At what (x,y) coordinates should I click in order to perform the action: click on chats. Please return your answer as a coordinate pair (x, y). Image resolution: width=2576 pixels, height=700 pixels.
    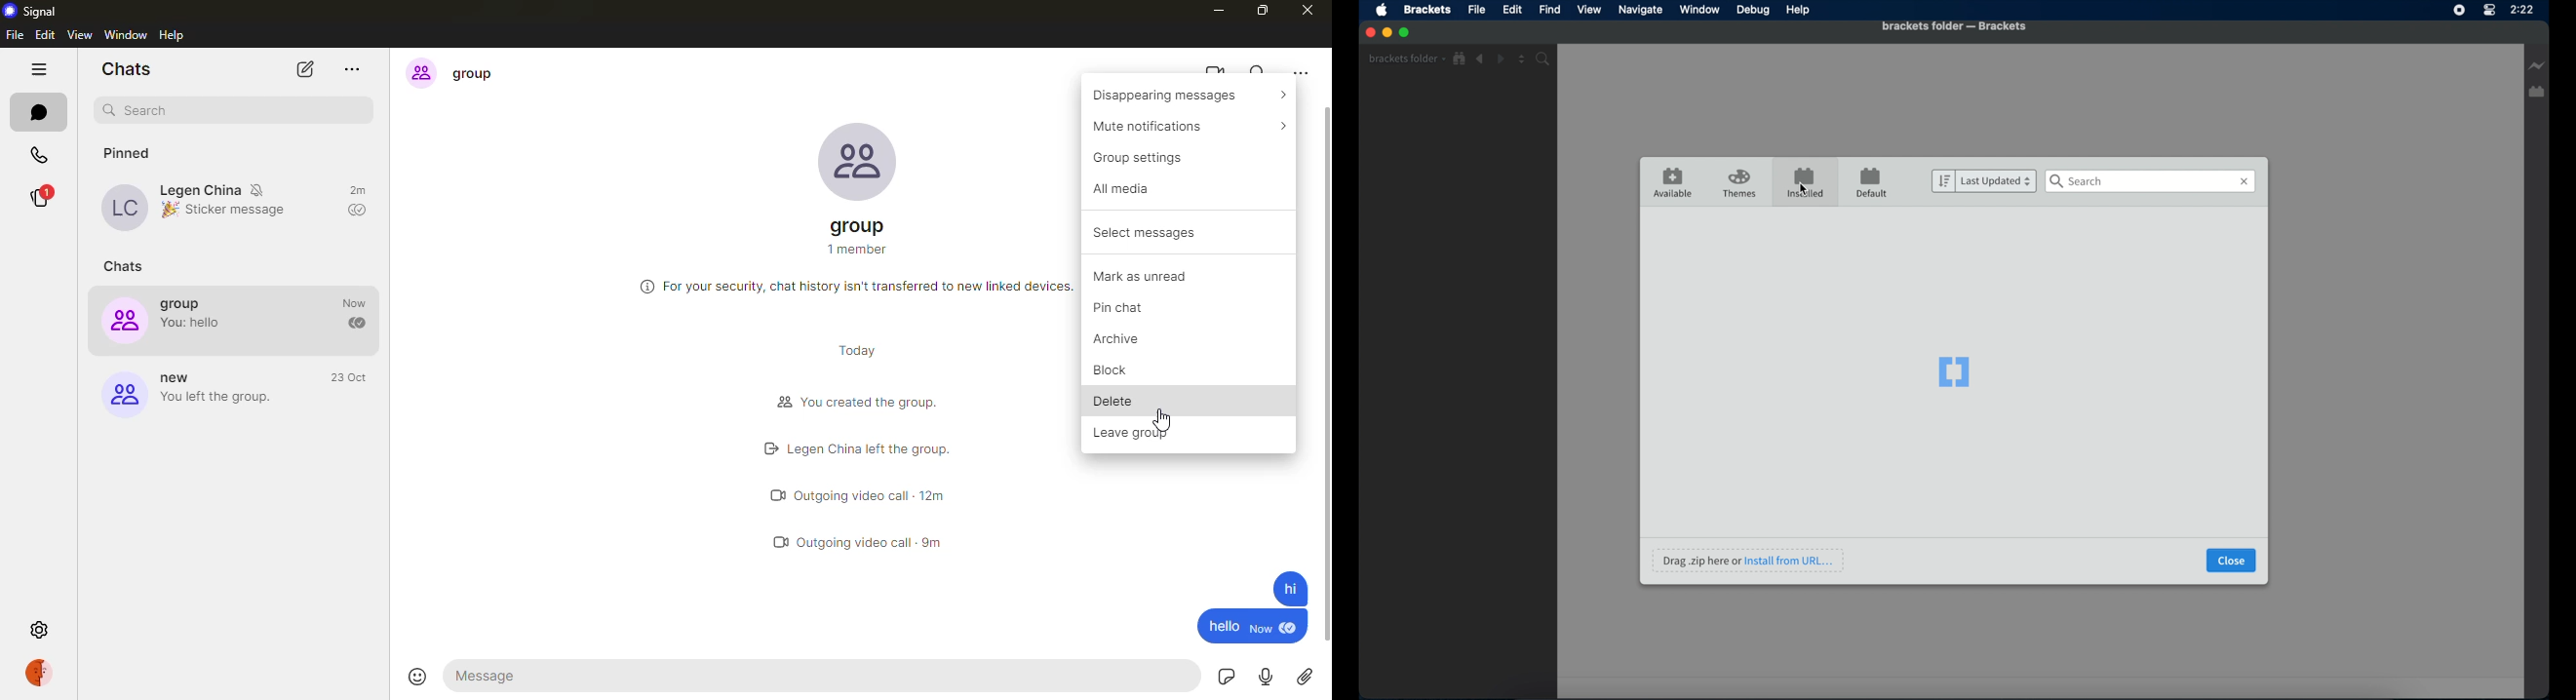
    Looking at the image, I should click on (41, 112).